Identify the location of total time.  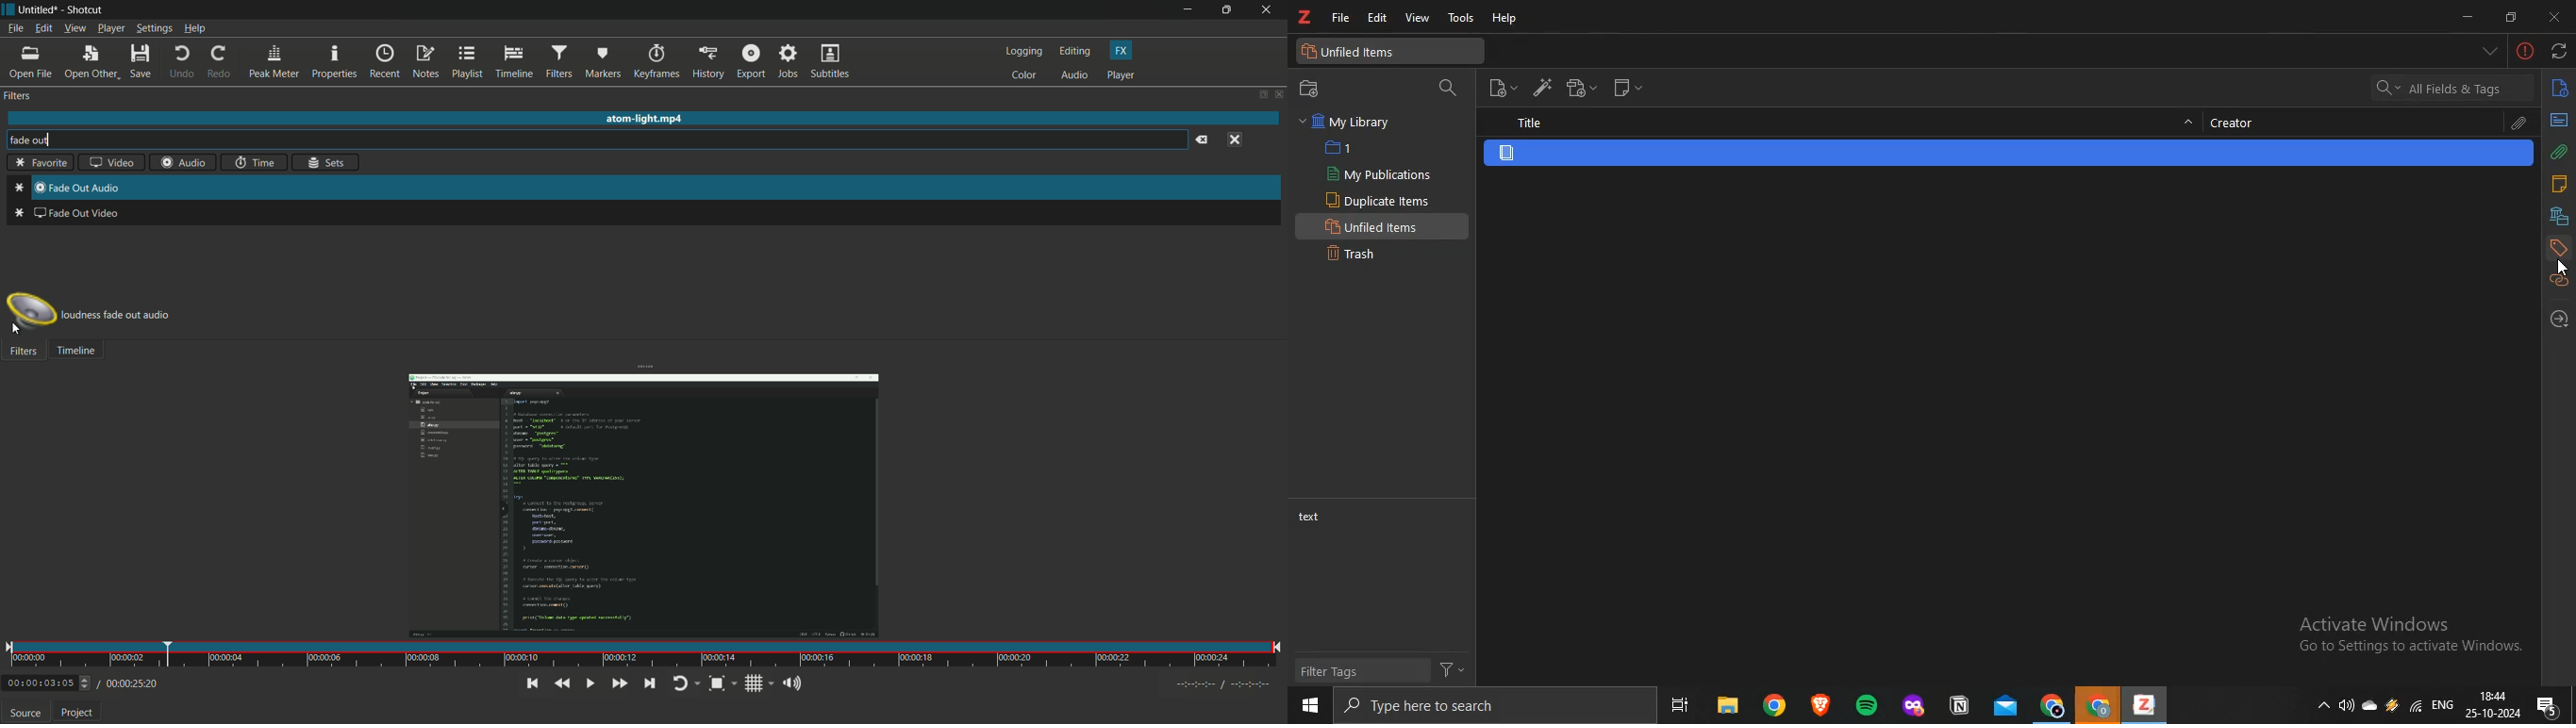
(130, 684).